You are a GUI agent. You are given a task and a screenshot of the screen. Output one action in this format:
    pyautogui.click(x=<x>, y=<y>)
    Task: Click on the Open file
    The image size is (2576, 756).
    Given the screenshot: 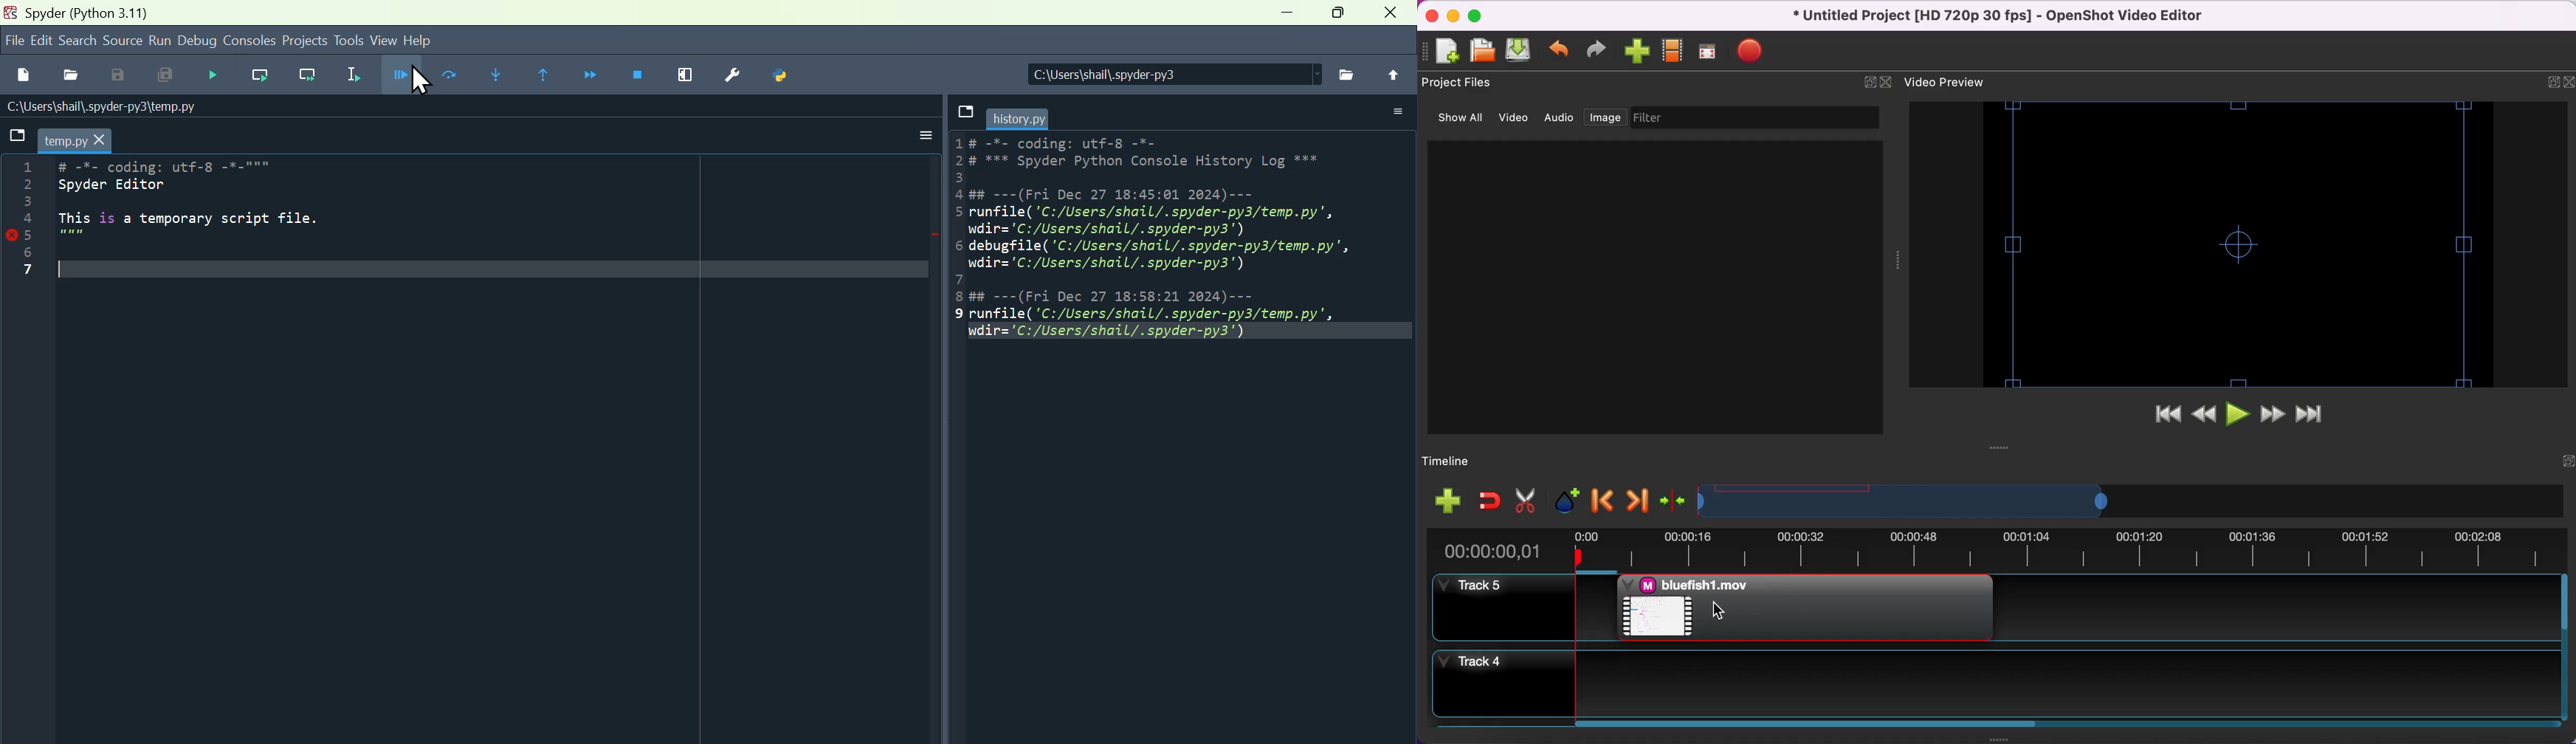 What is the action you would take?
    pyautogui.click(x=71, y=78)
    